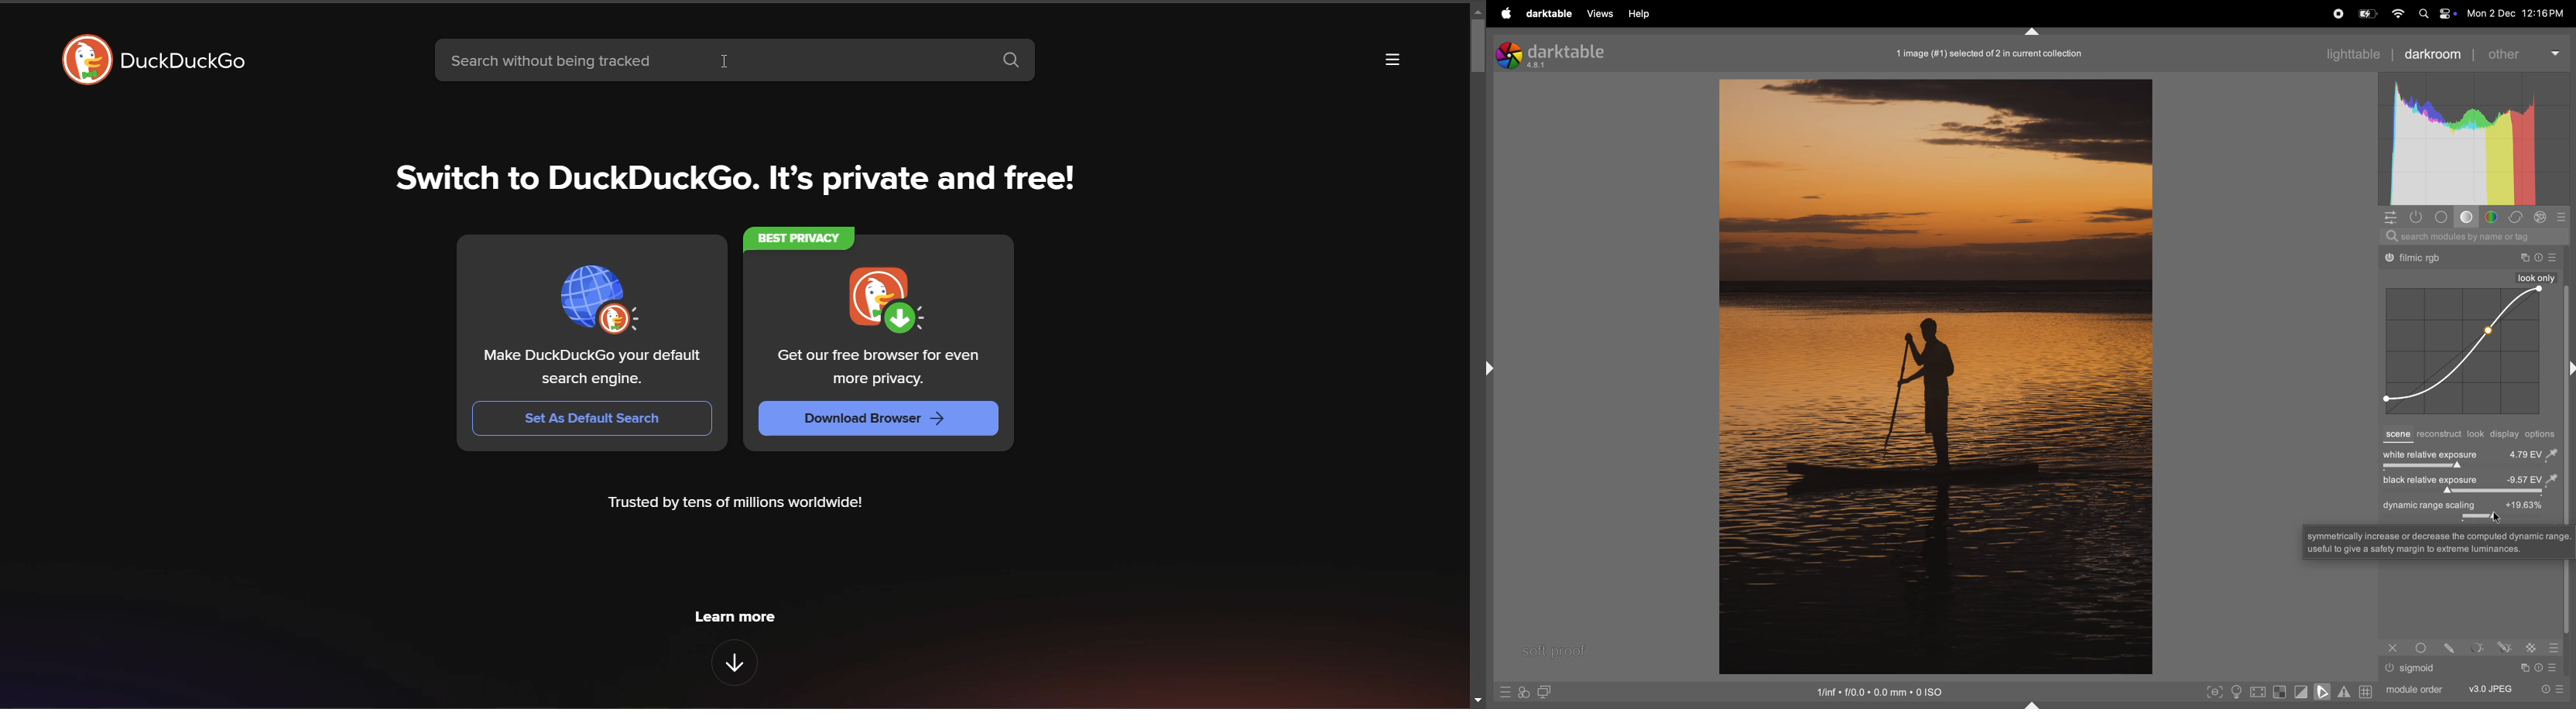 The width and height of the screenshot is (2576, 728). Describe the element at coordinates (2523, 668) in the screenshot. I see `` at that location.